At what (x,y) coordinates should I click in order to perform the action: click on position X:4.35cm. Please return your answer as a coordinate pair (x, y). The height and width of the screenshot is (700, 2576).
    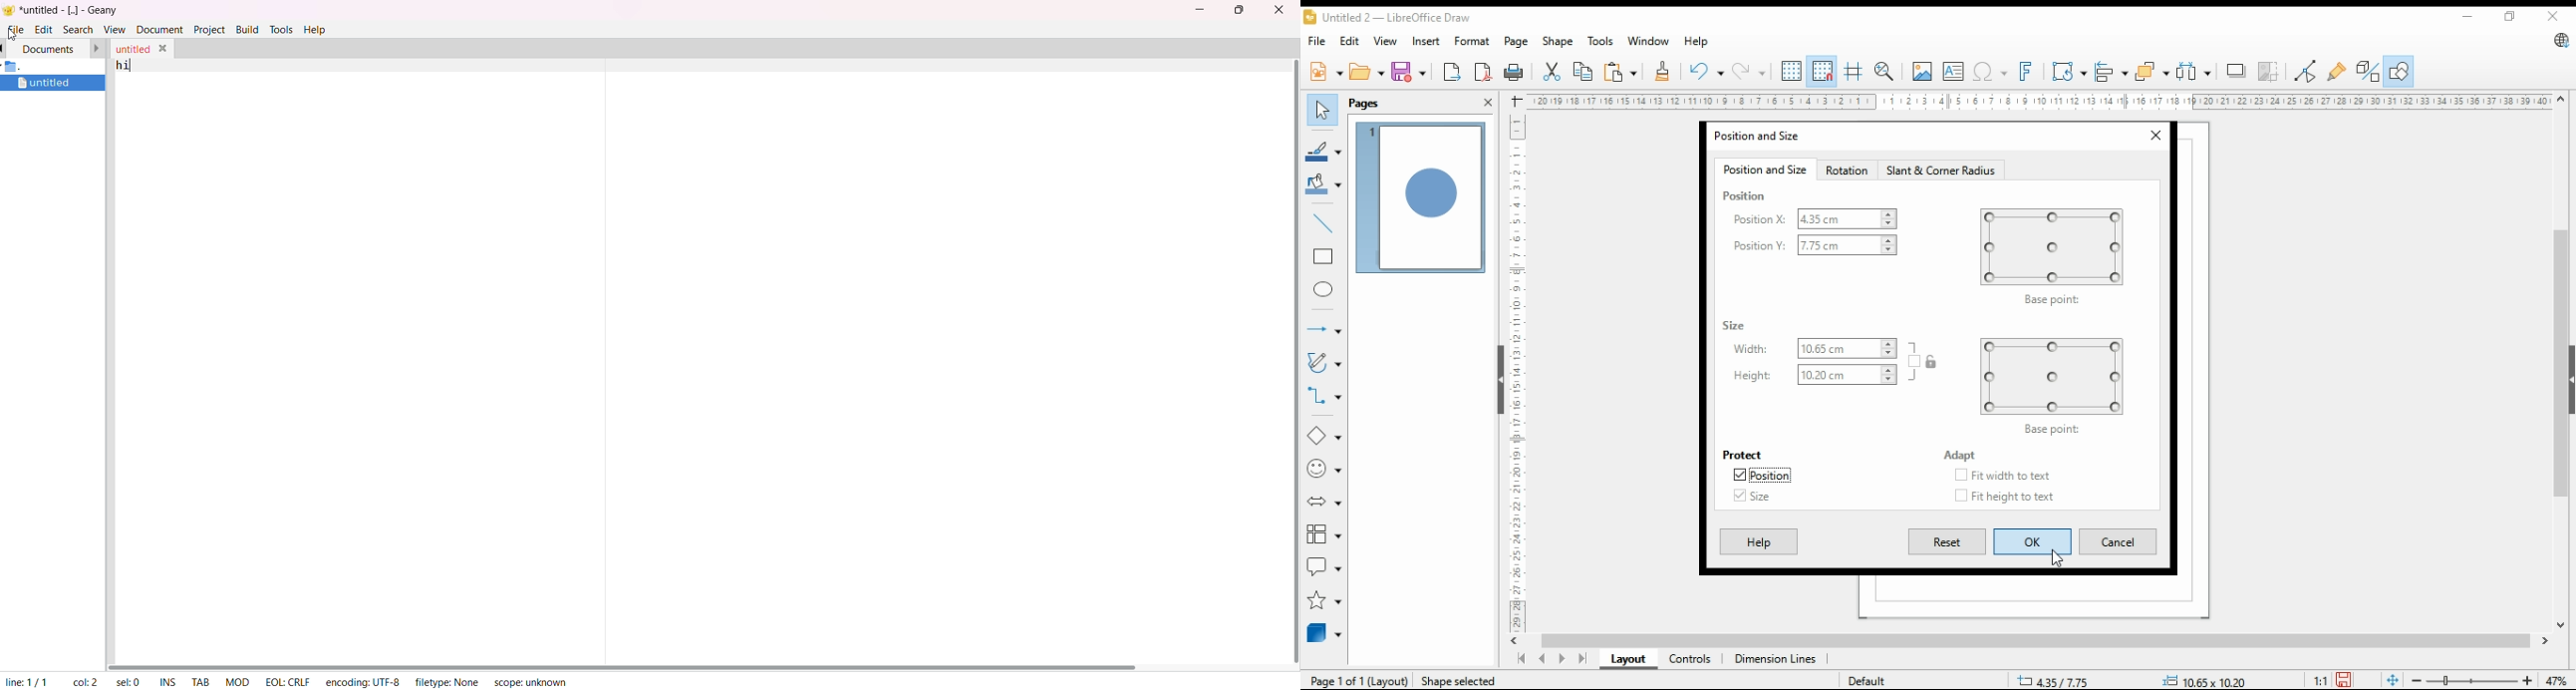
    Looking at the image, I should click on (1817, 218).